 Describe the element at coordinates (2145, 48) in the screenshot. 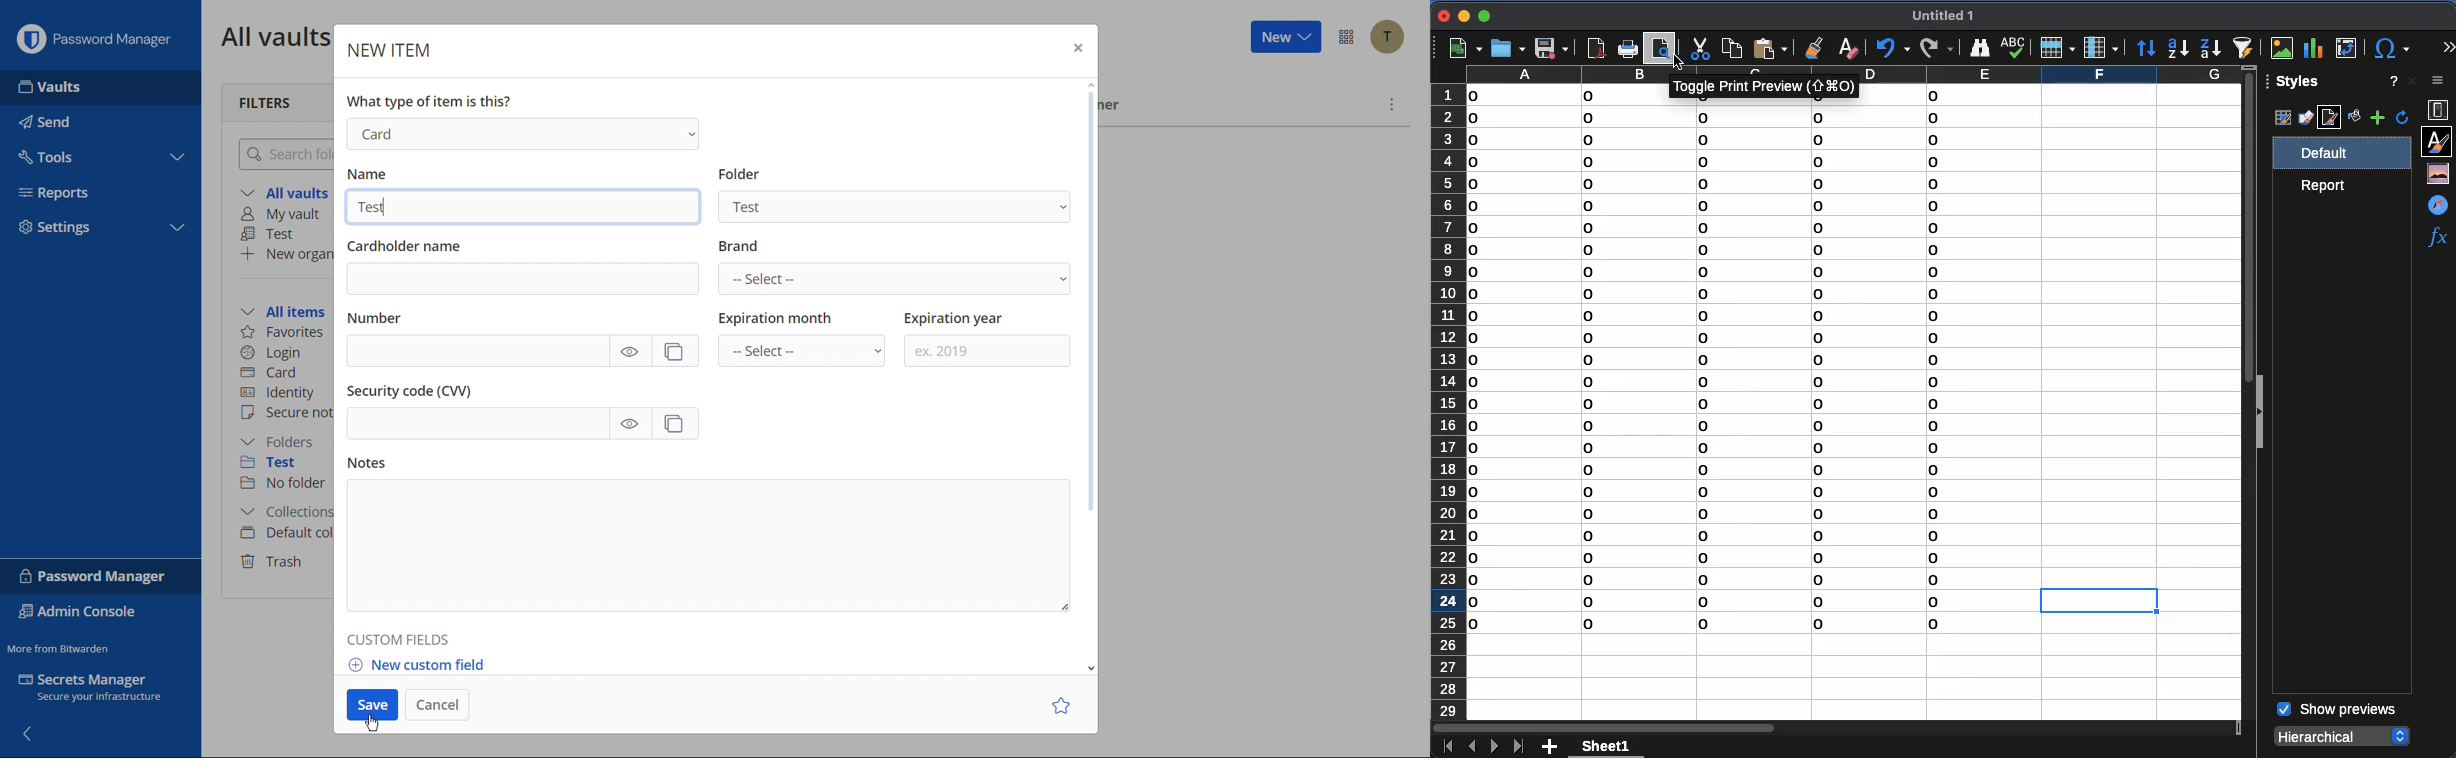

I see `sort` at that location.